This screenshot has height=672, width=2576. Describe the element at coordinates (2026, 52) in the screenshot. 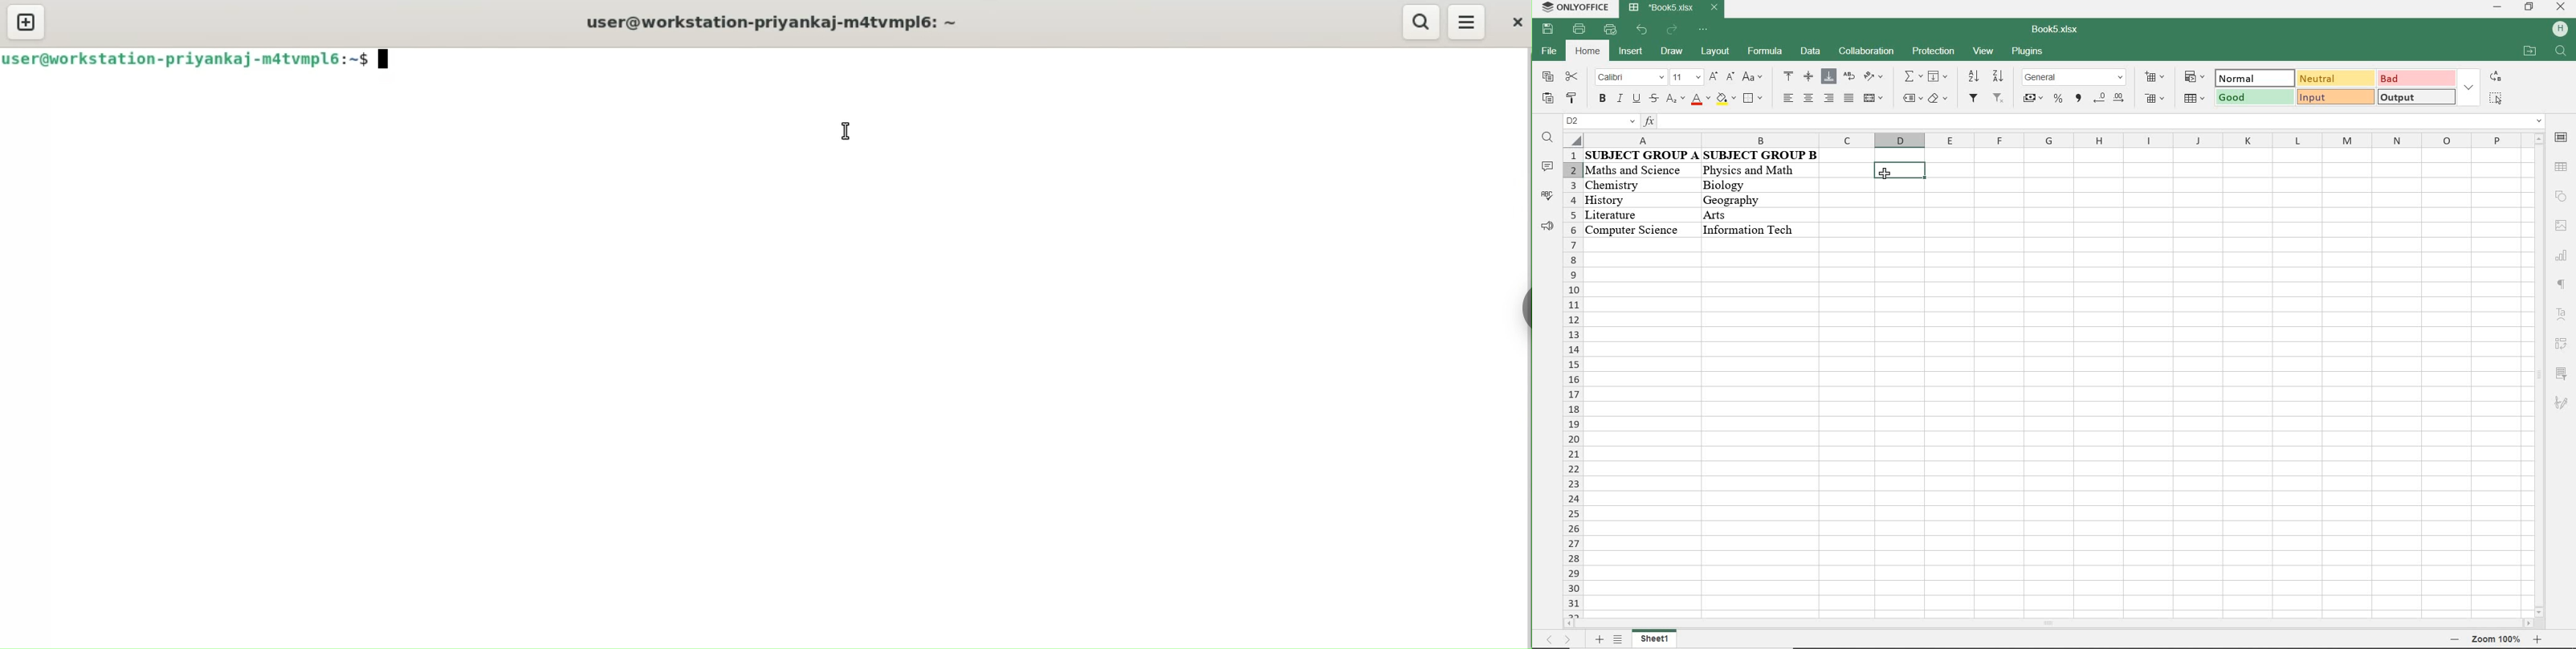

I see `plugins` at that location.